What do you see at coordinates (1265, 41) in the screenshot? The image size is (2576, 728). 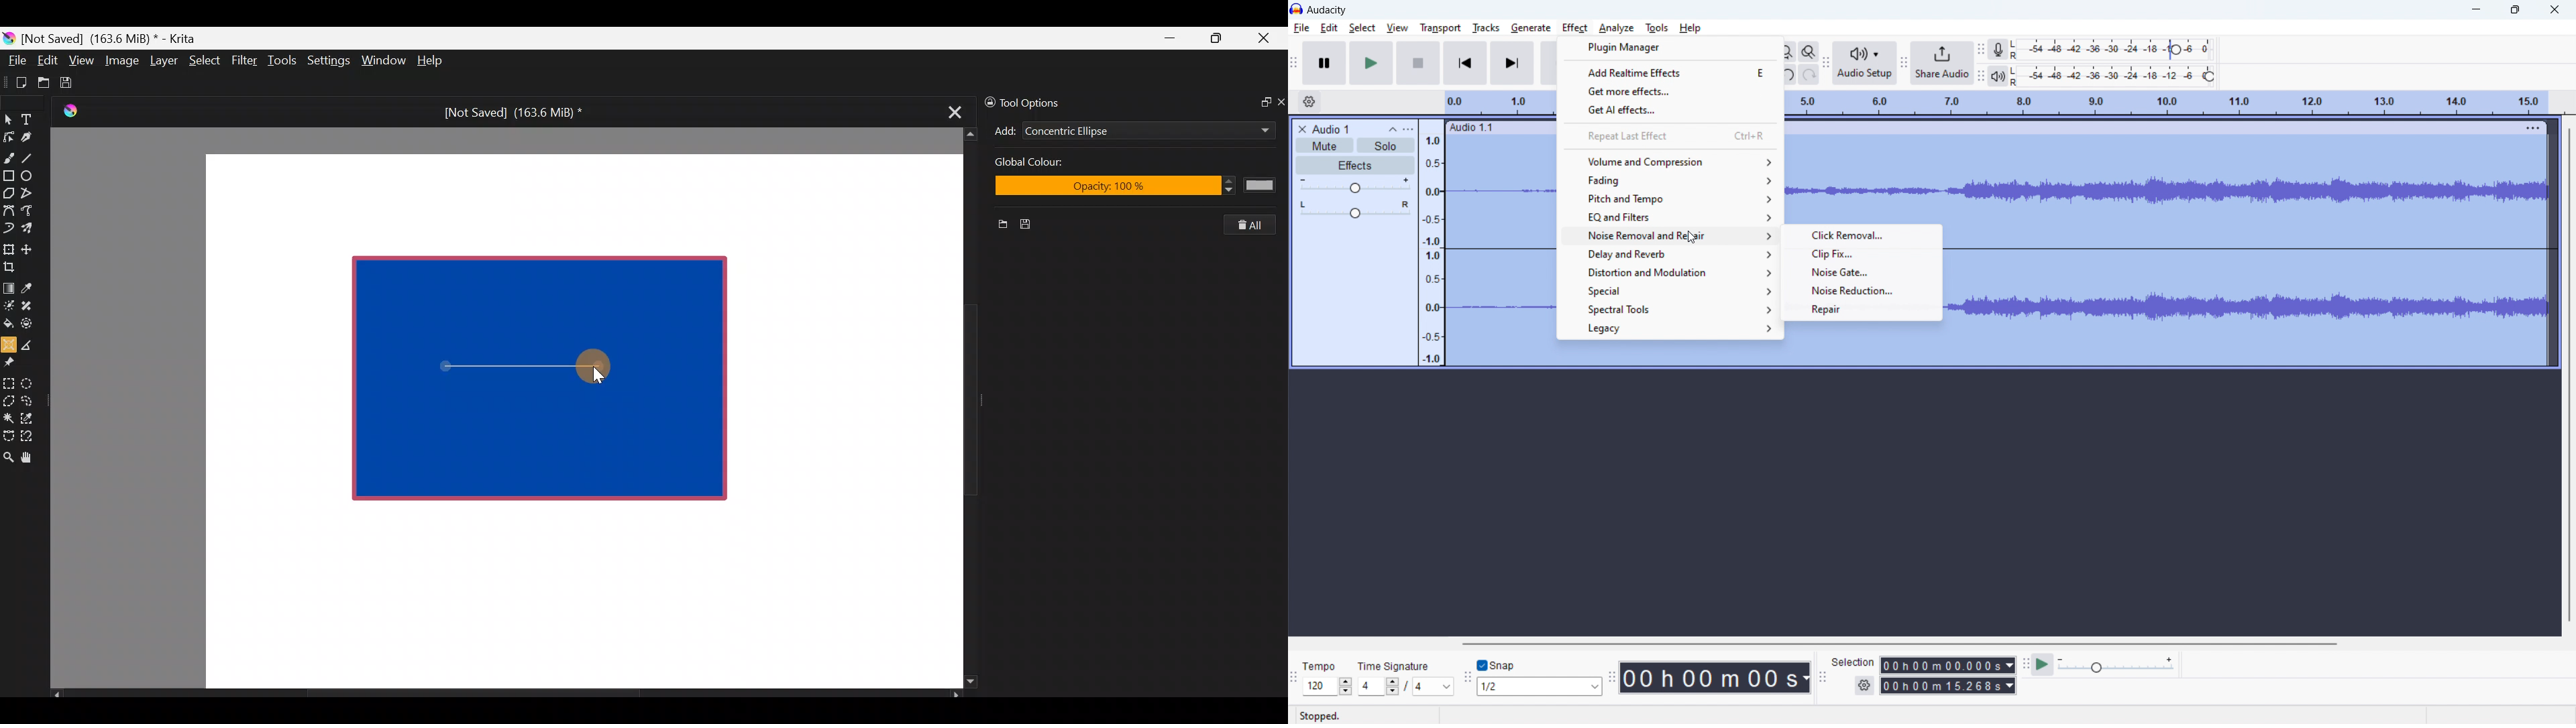 I see `Close` at bounding box center [1265, 41].